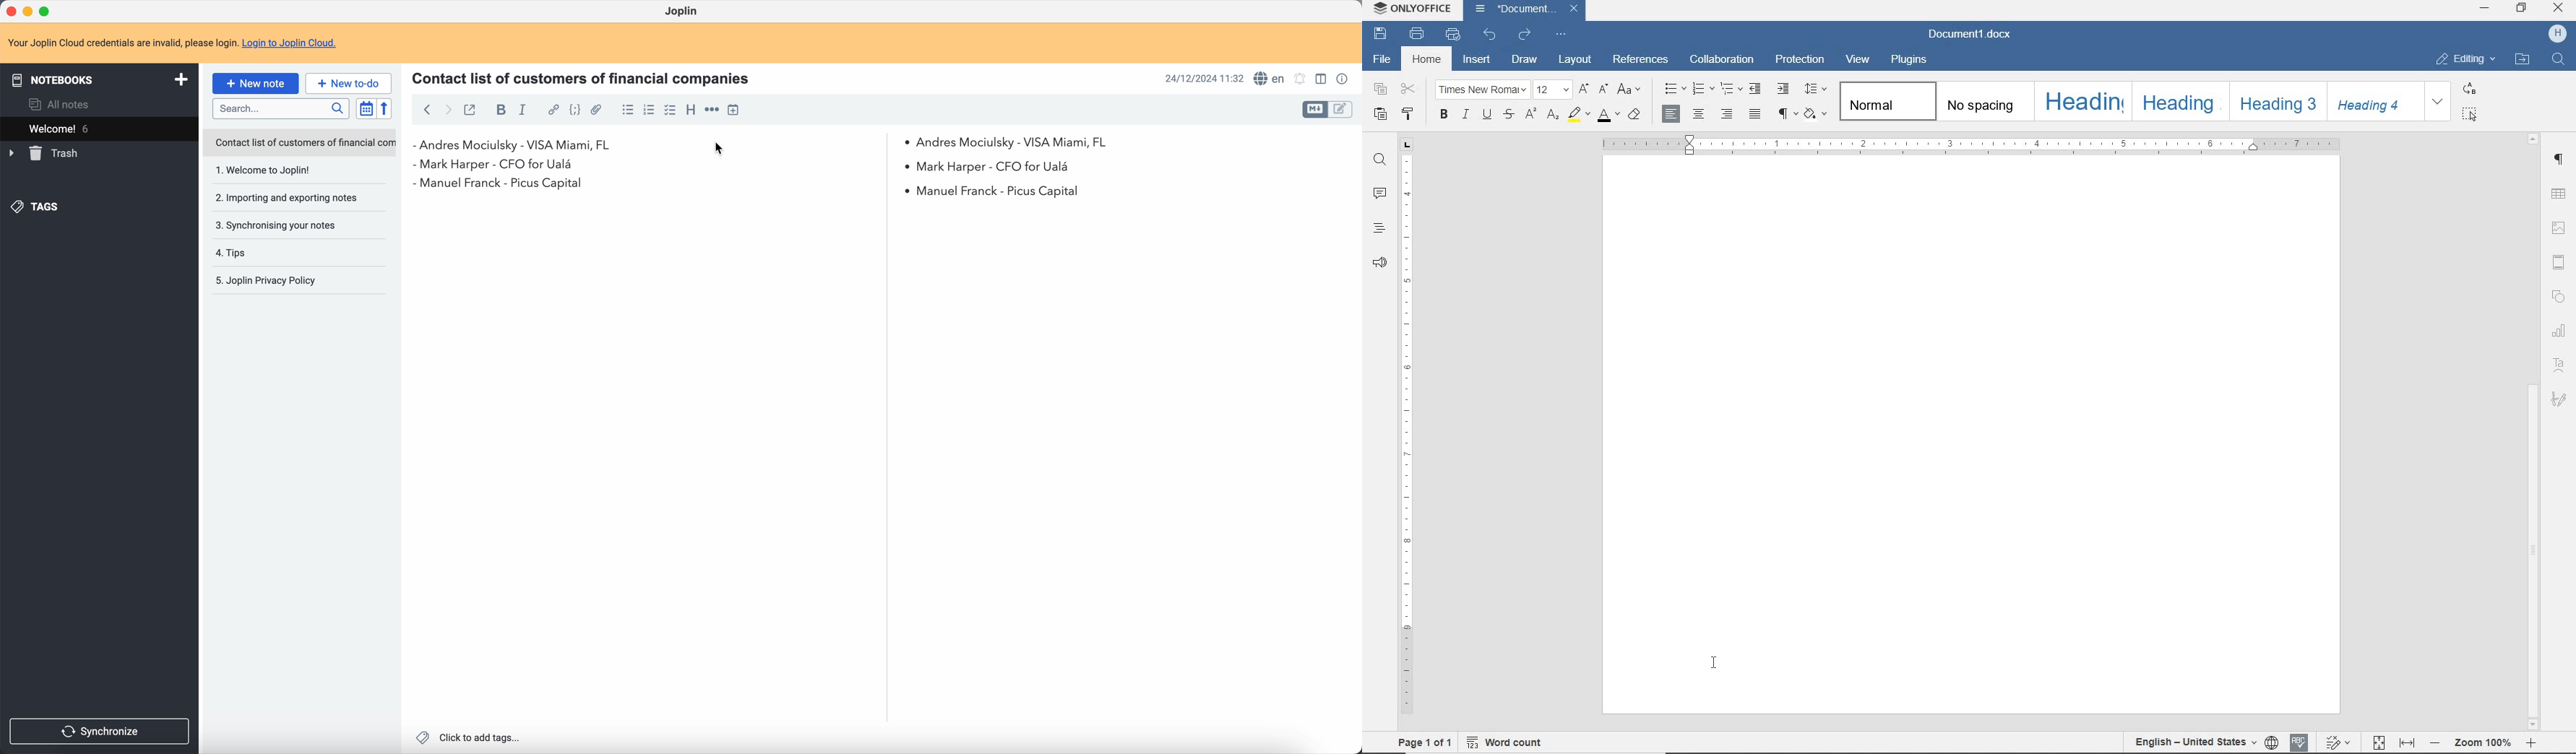  What do you see at coordinates (1552, 90) in the screenshot?
I see `font size` at bounding box center [1552, 90].